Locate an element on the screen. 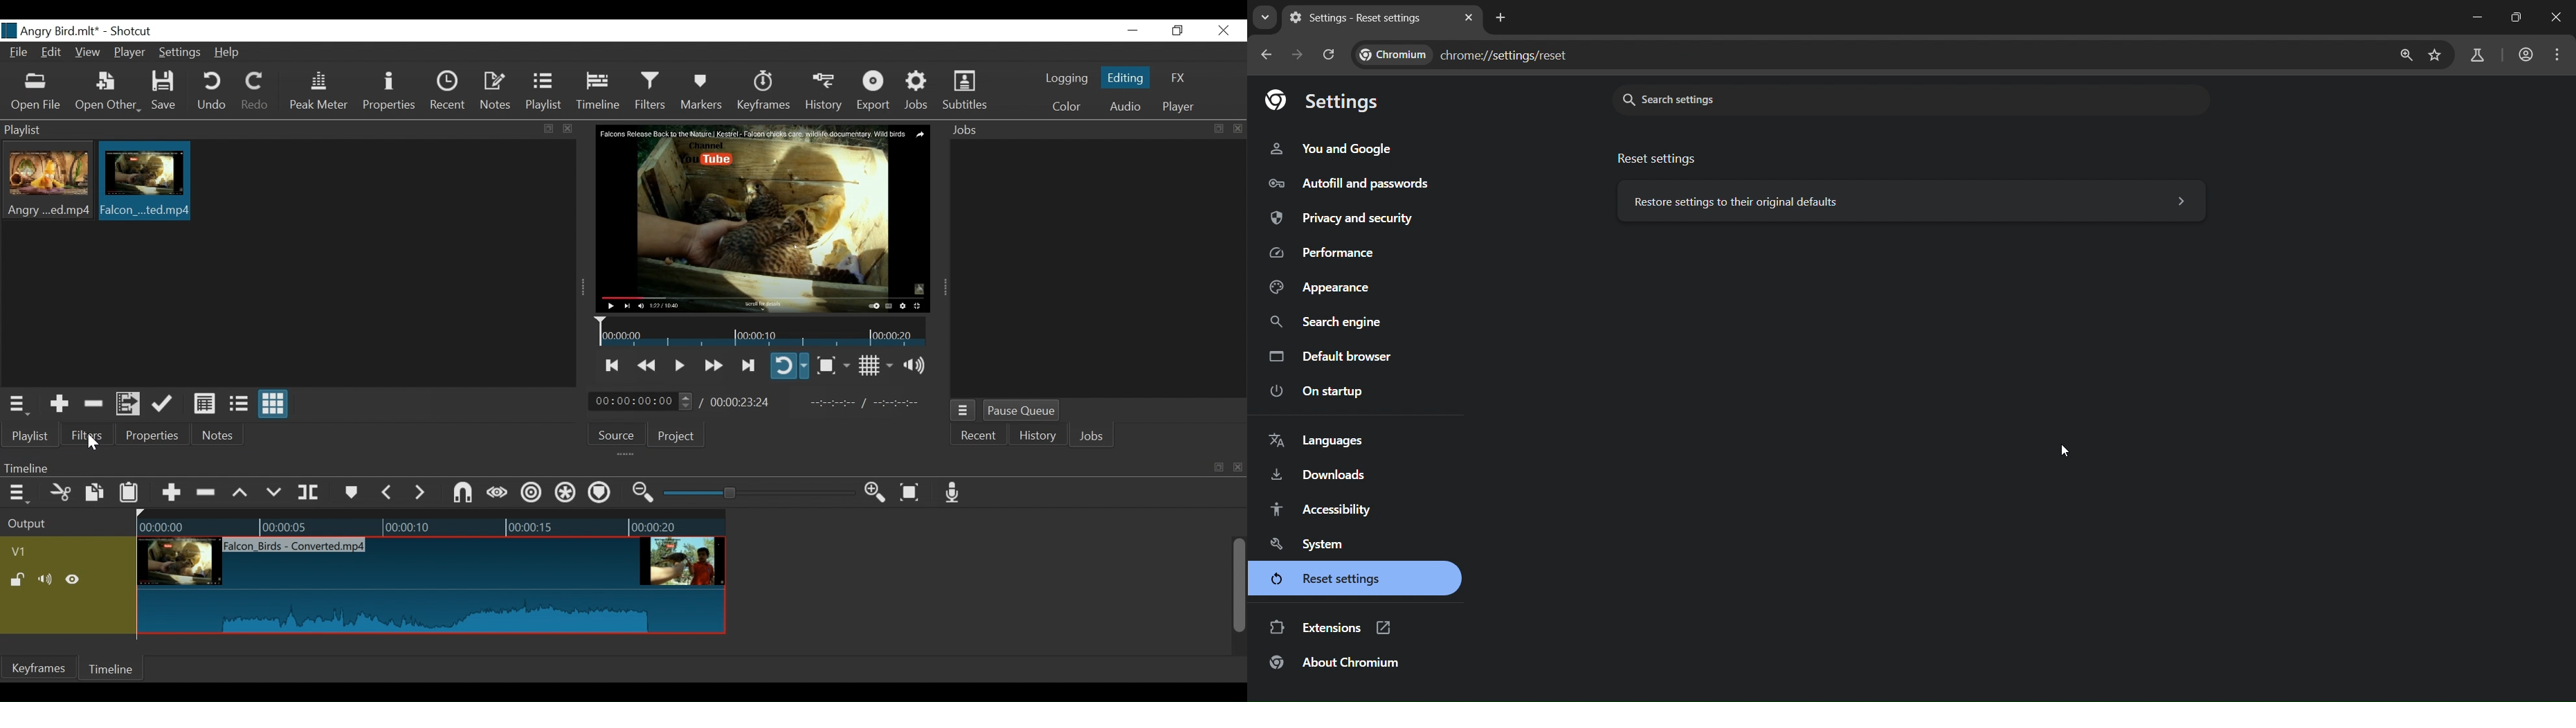 The height and width of the screenshot is (728, 2576). Ripple is located at coordinates (533, 495).